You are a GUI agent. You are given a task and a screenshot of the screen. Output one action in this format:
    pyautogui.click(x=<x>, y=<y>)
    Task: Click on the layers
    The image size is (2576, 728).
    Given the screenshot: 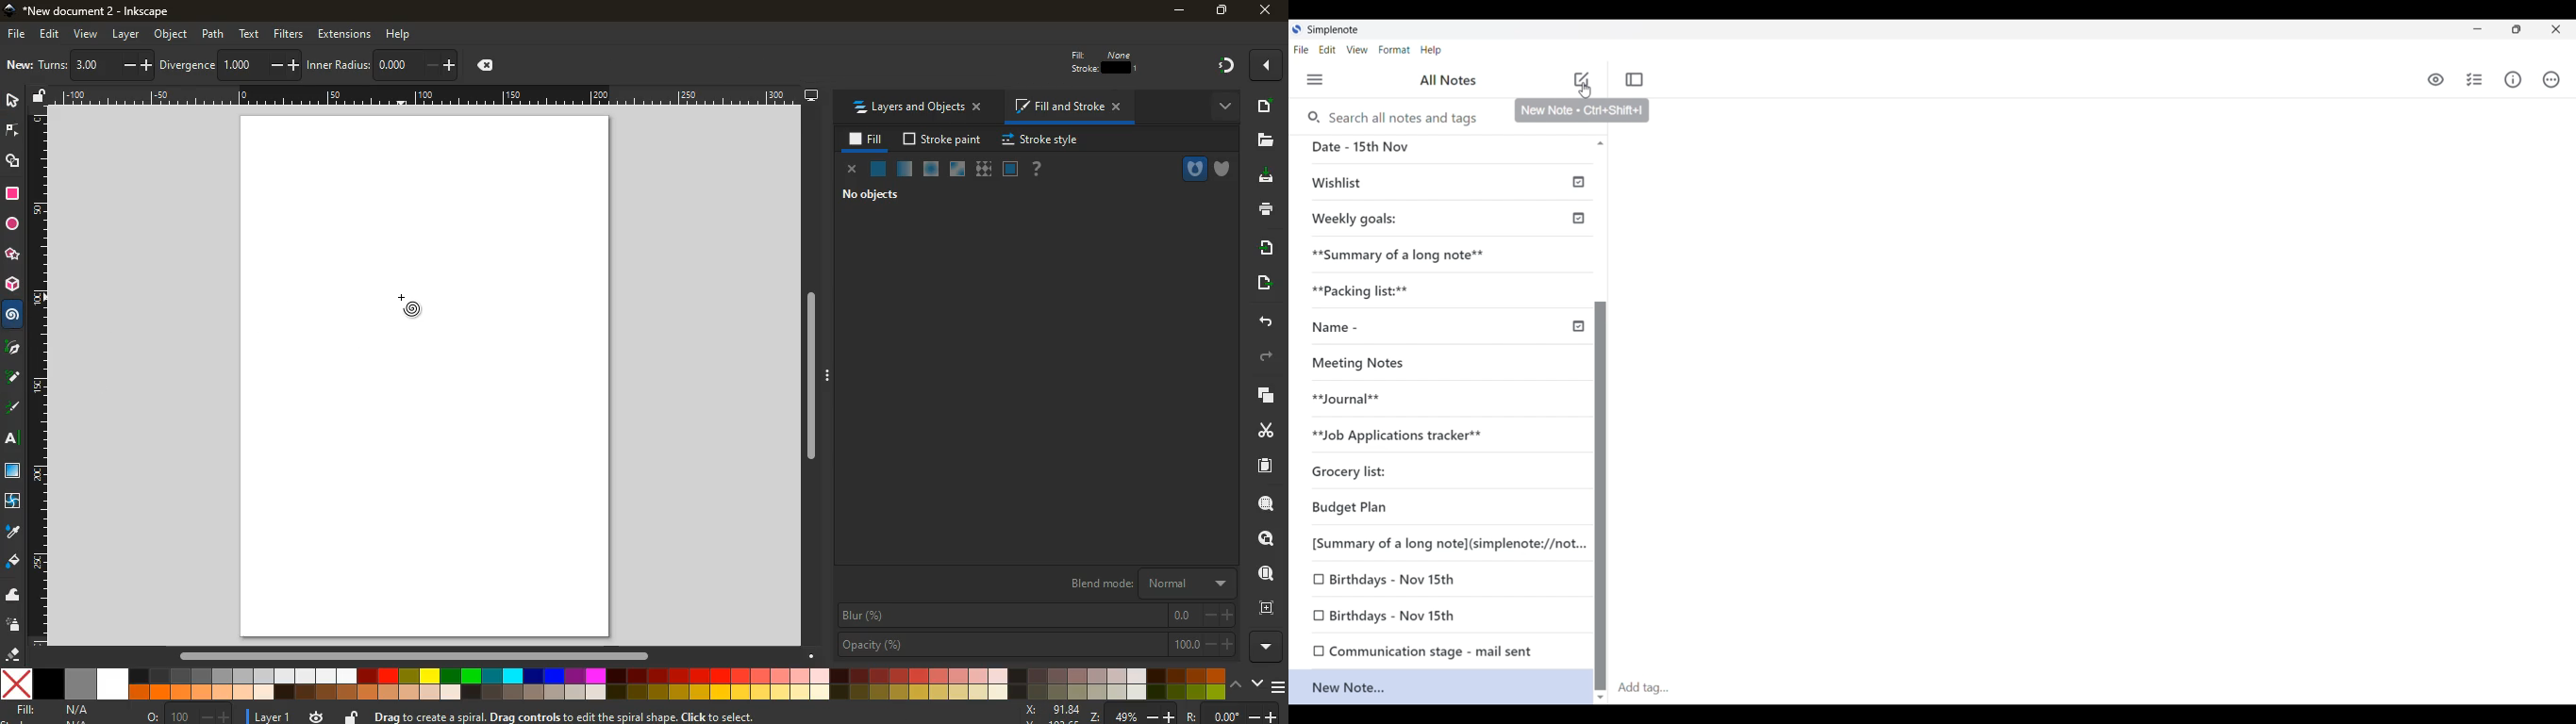 What is the action you would take?
    pyautogui.click(x=55, y=67)
    